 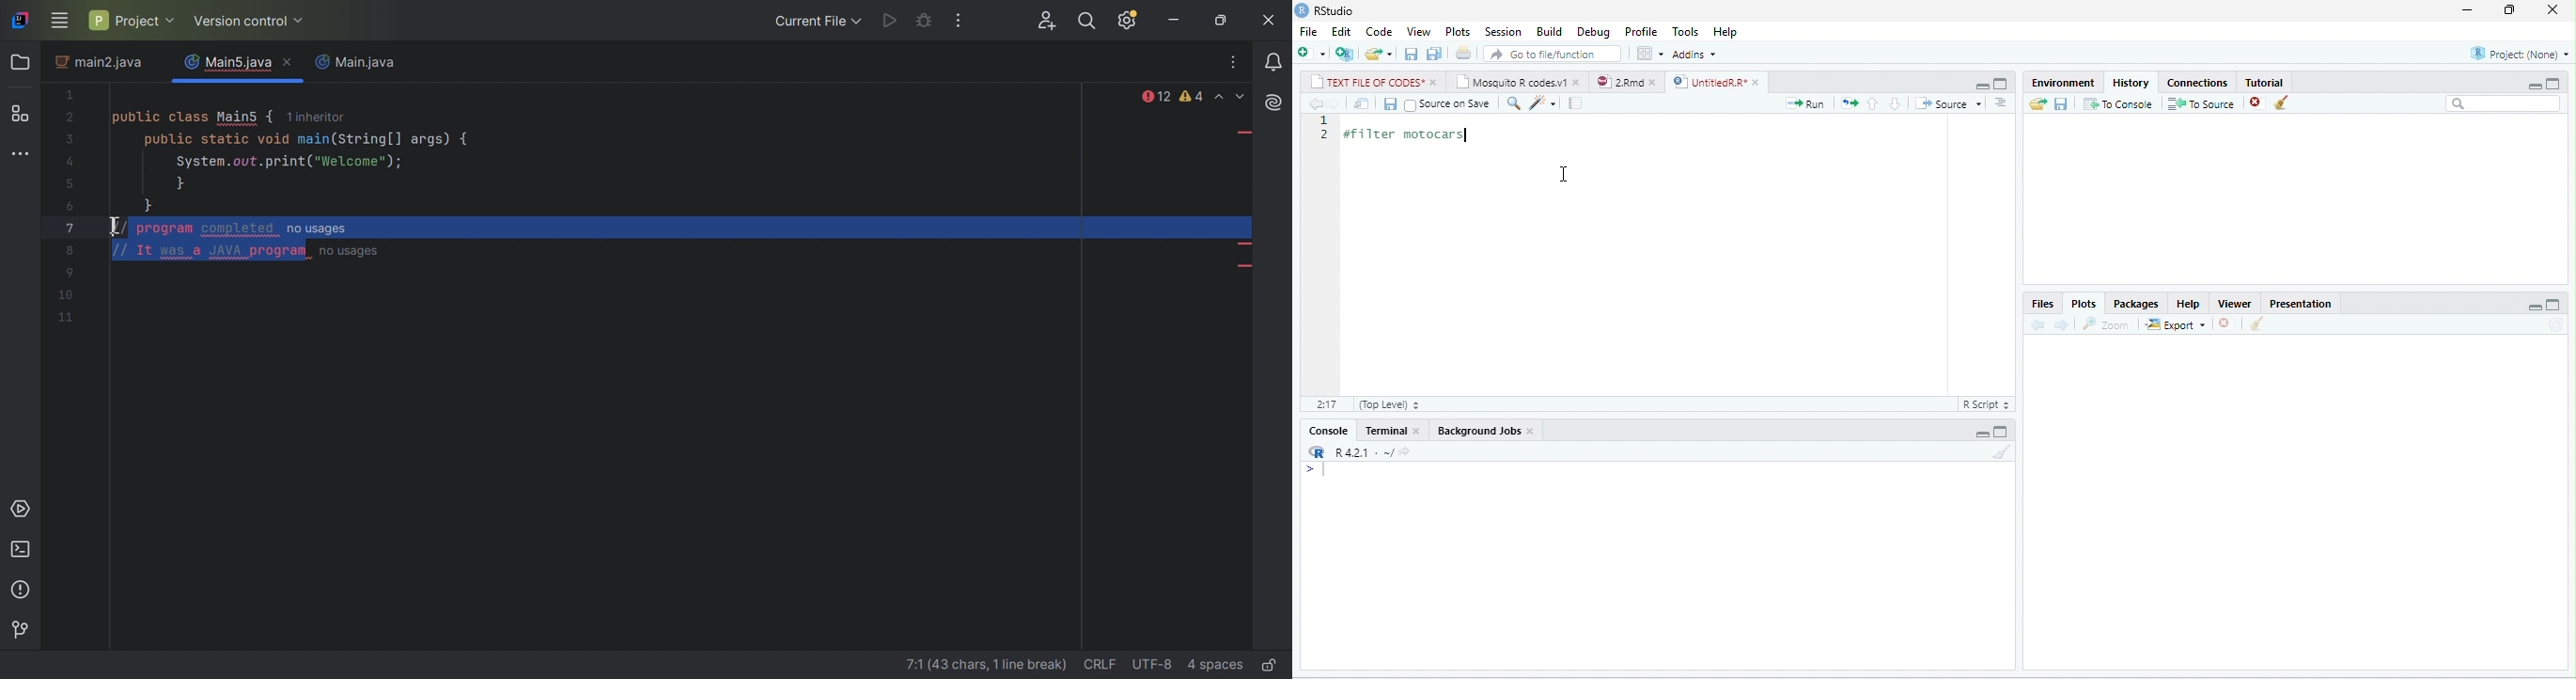 I want to click on Terminal, so click(x=1383, y=430).